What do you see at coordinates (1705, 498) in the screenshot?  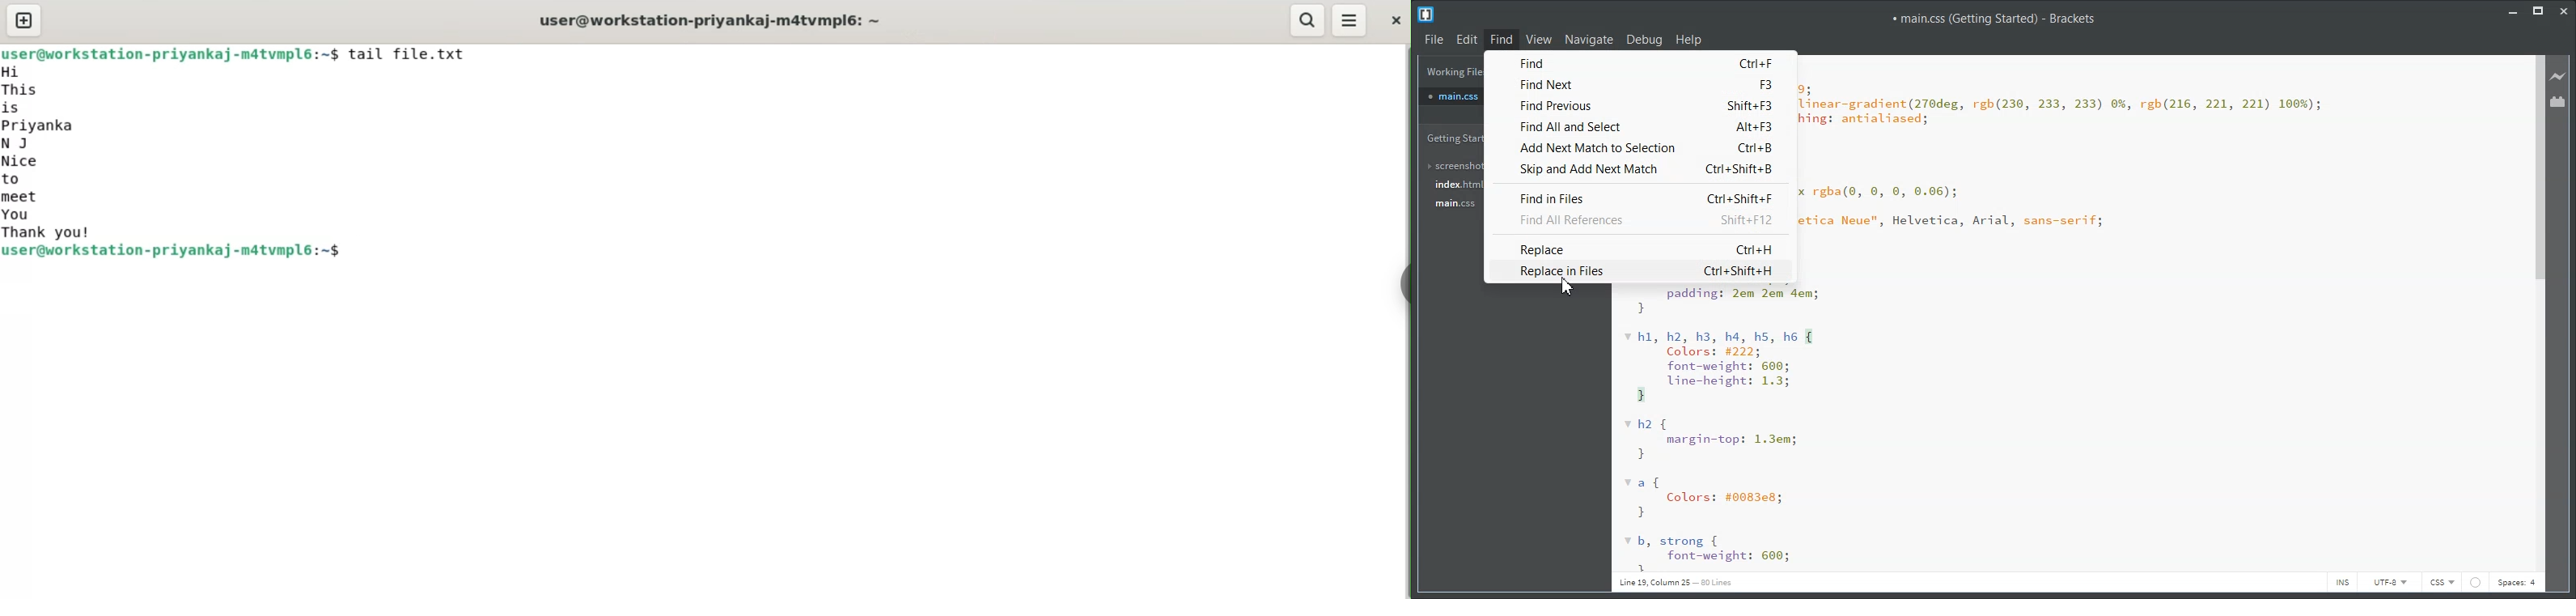 I see `a{
Colors: #00838;
}` at bounding box center [1705, 498].